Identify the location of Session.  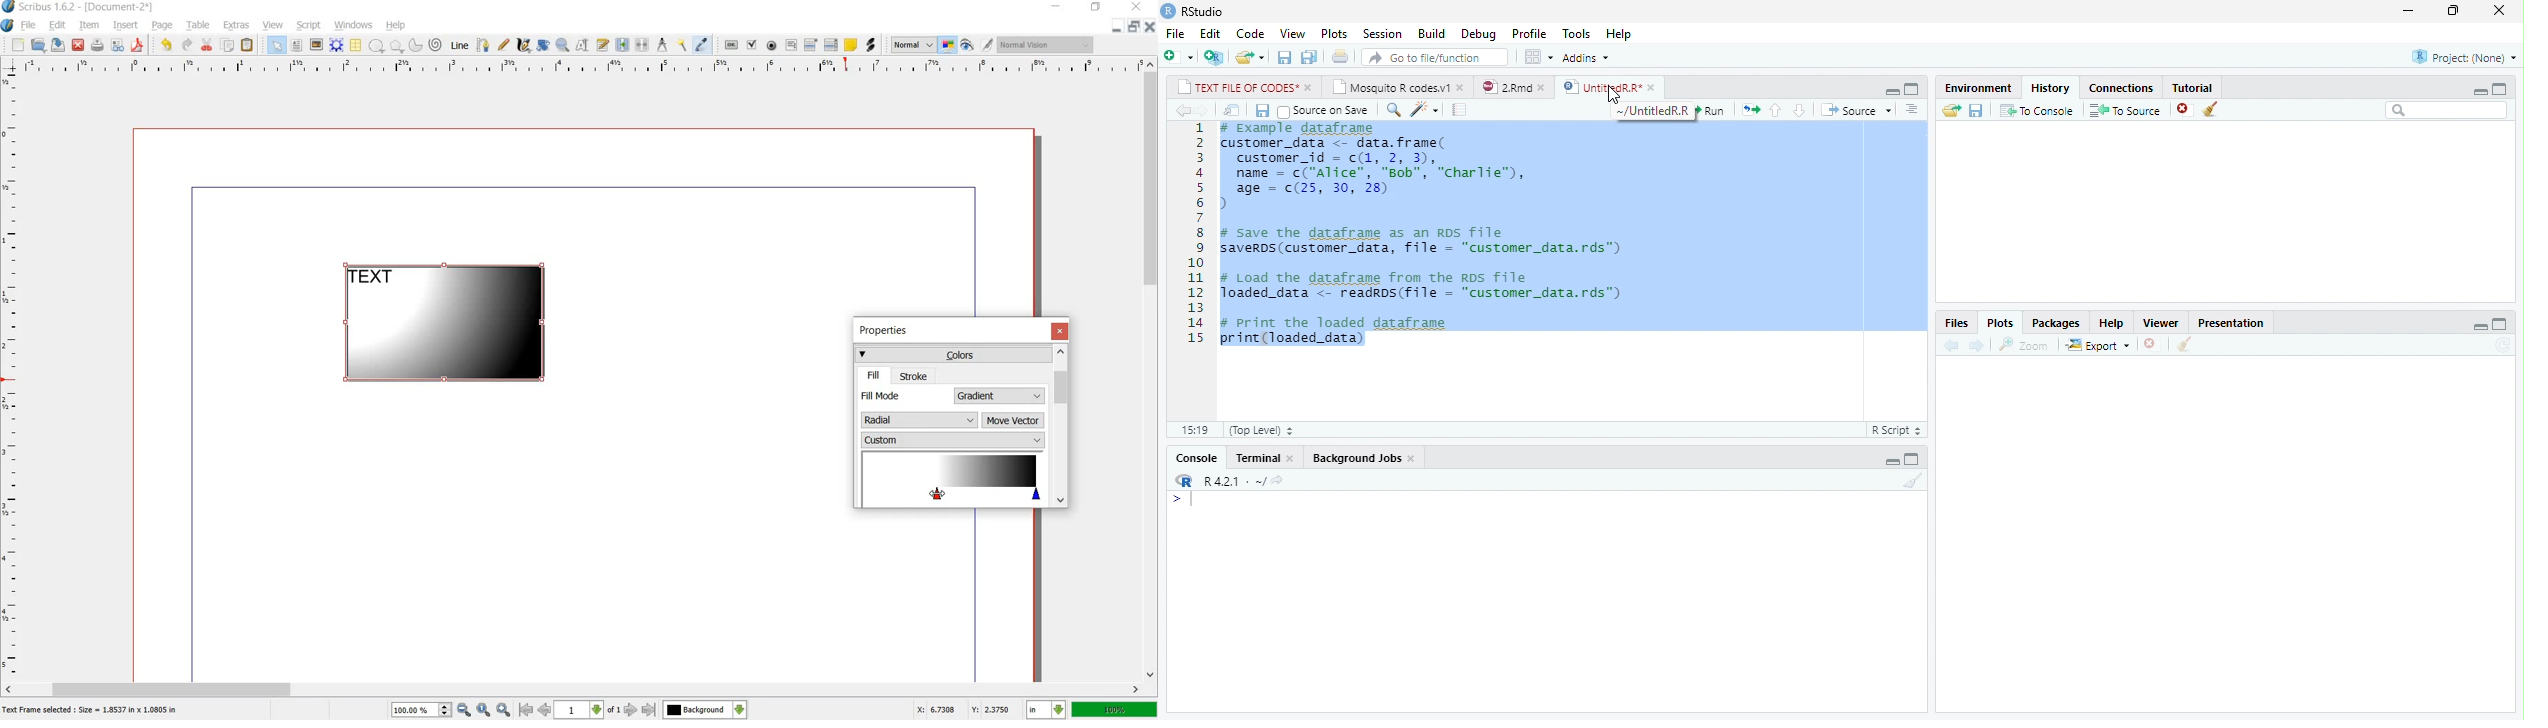
(1380, 35).